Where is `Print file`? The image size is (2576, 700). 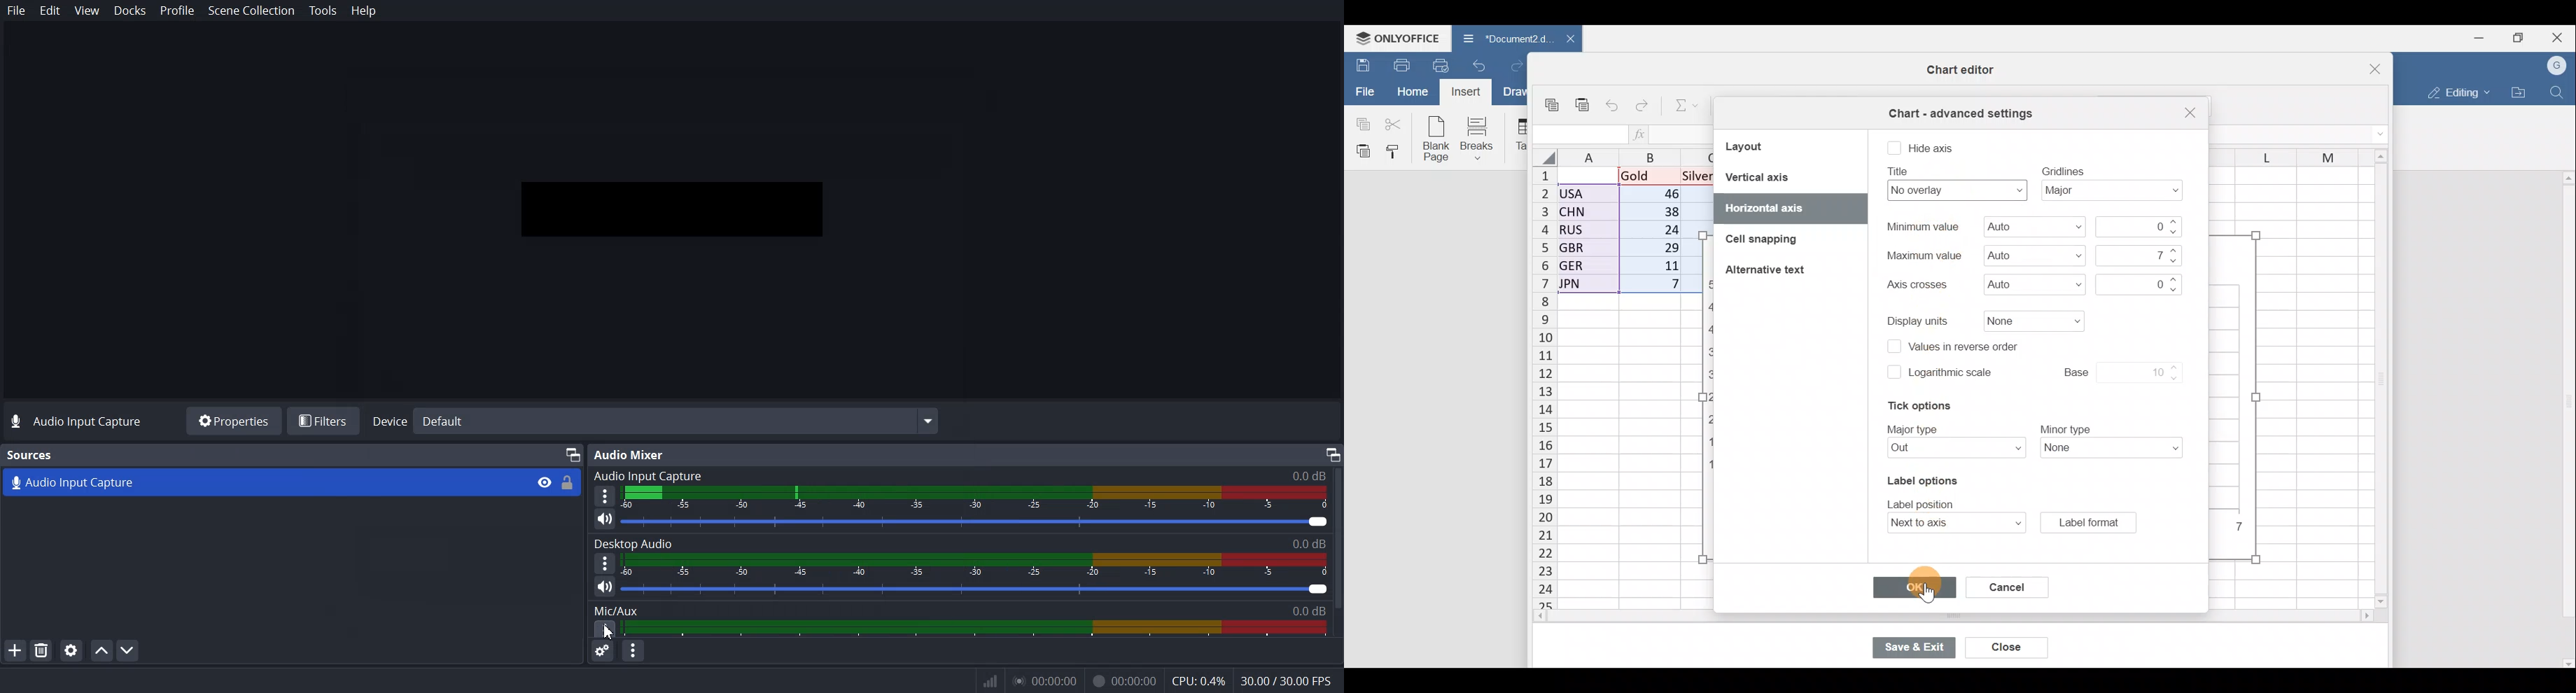 Print file is located at coordinates (1399, 65).